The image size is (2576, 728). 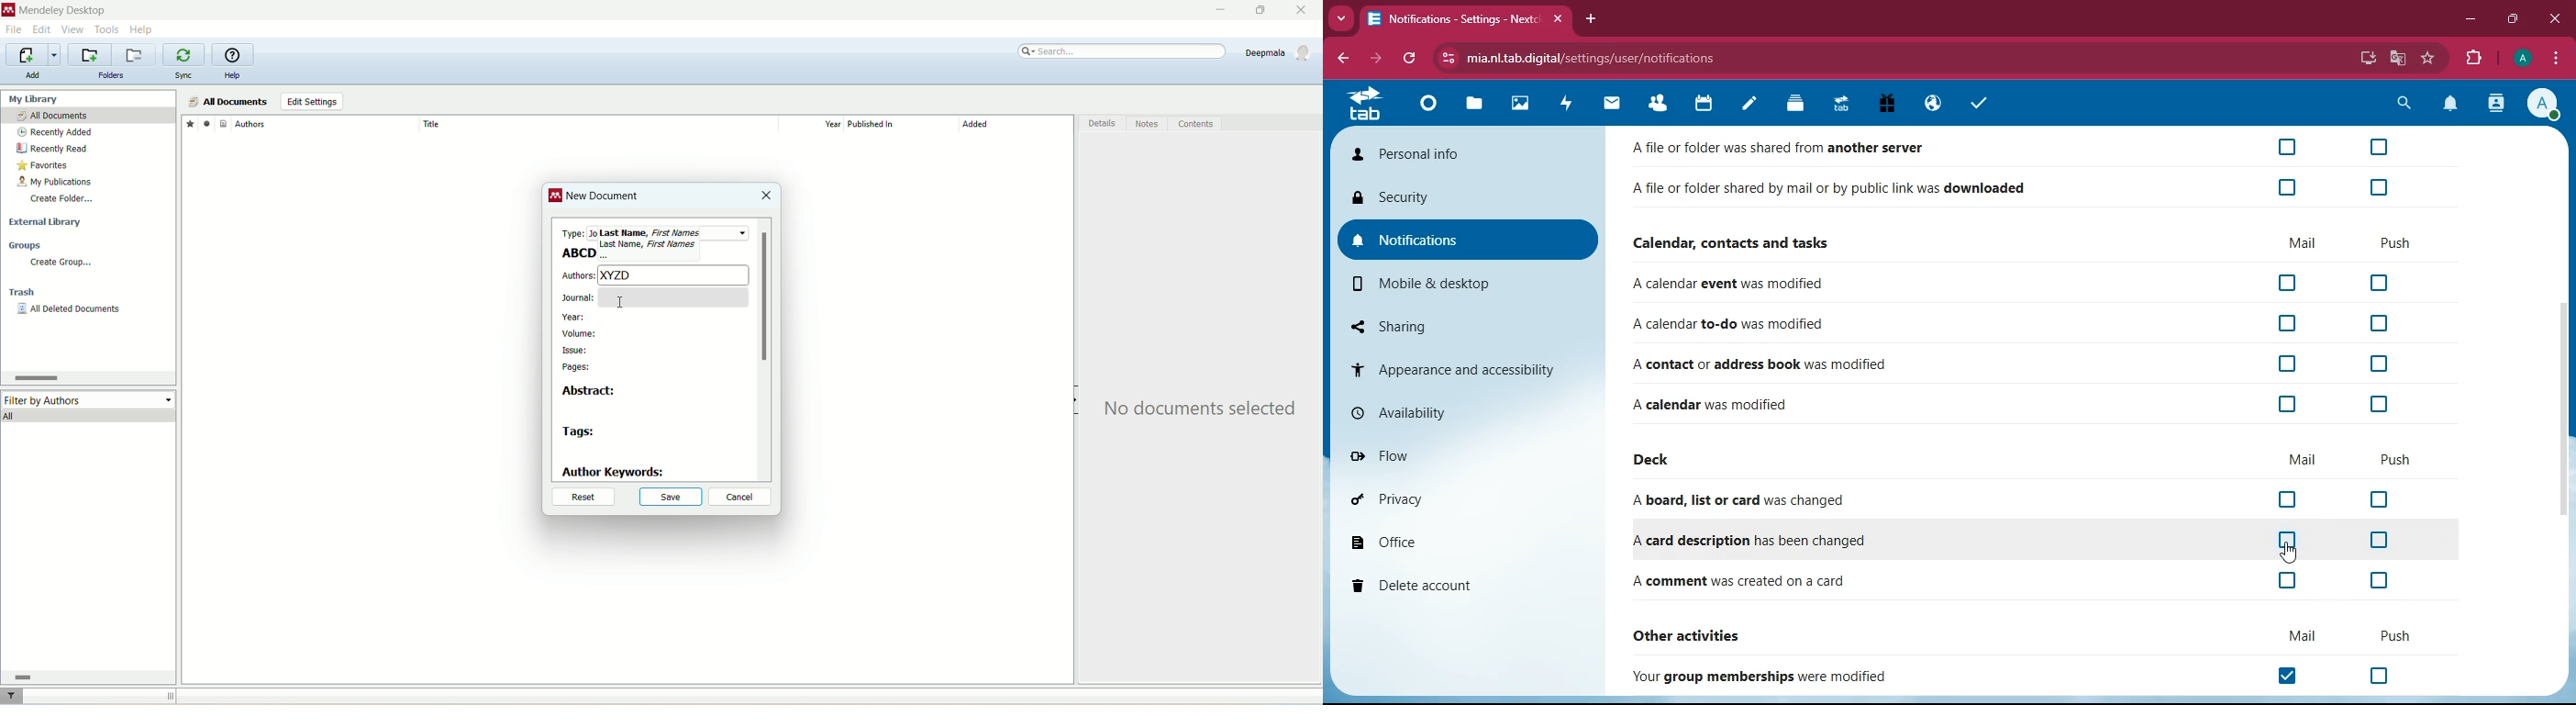 What do you see at coordinates (574, 318) in the screenshot?
I see `year` at bounding box center [574, 318].